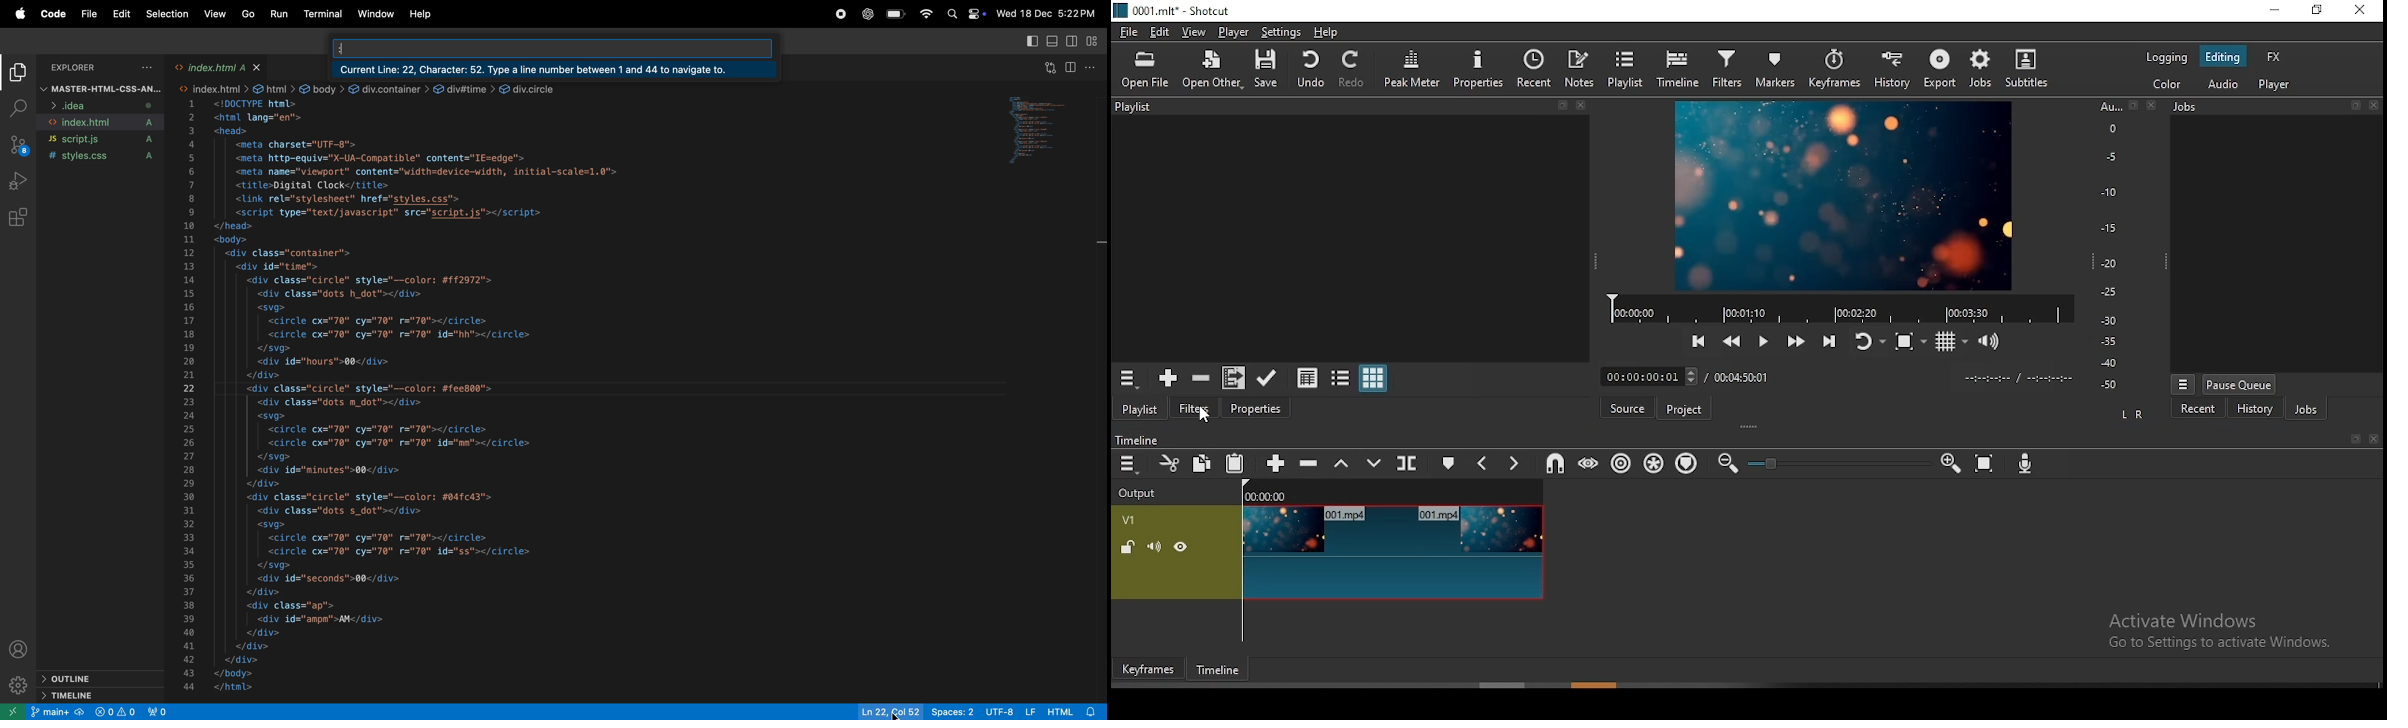 The image size is (2408, 728). Describe the element at coordinates (2318, 9) in the screenshot. I see `restore` at that location.